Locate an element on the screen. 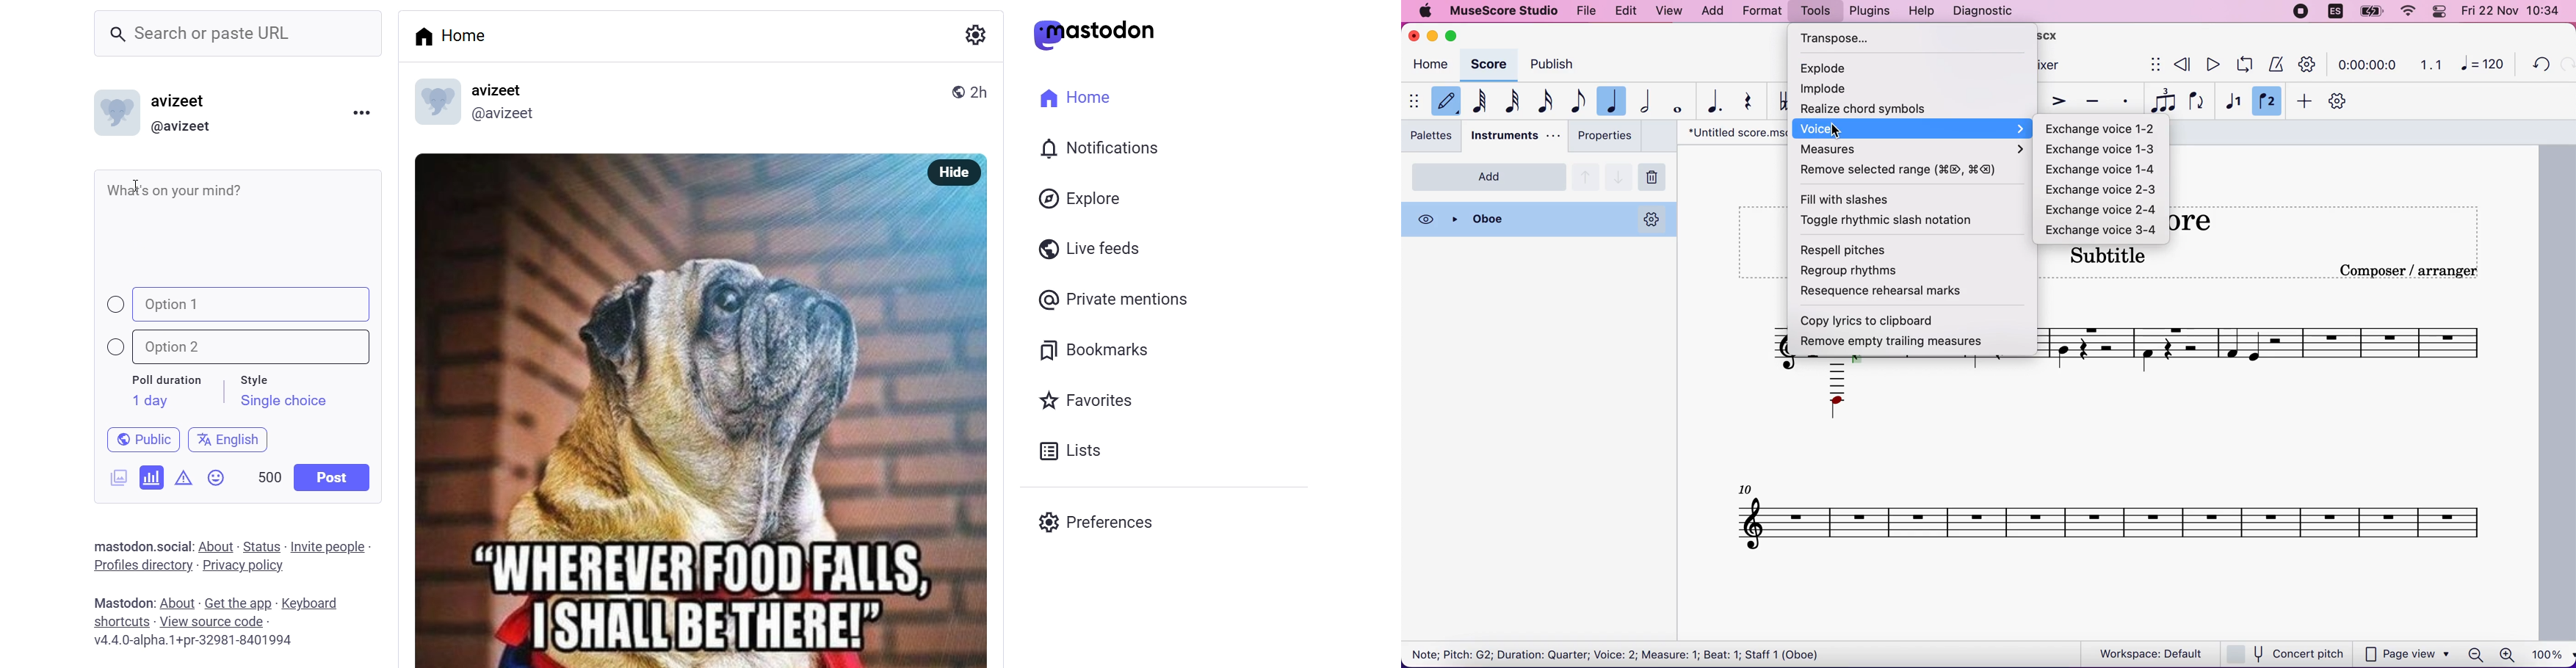  style is located at coordinates (262, 377).